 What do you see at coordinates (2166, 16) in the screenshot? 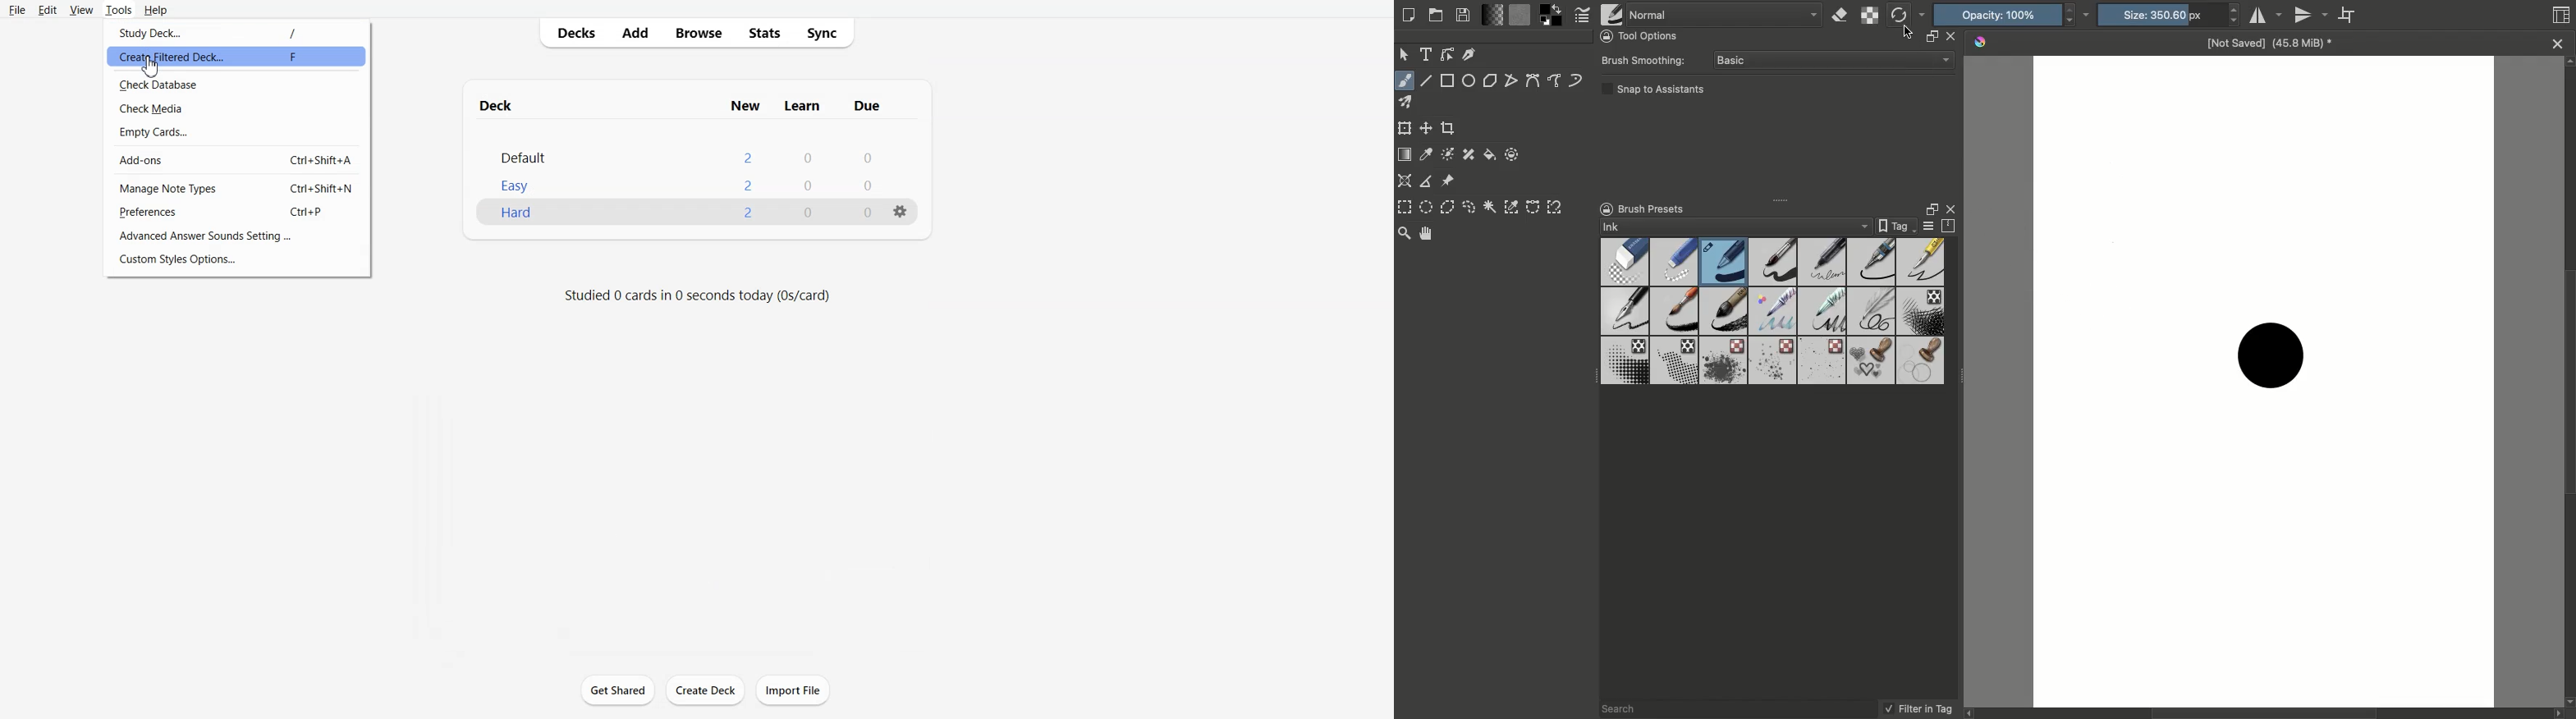
I see `Size` at bounding box center [2166, 16].